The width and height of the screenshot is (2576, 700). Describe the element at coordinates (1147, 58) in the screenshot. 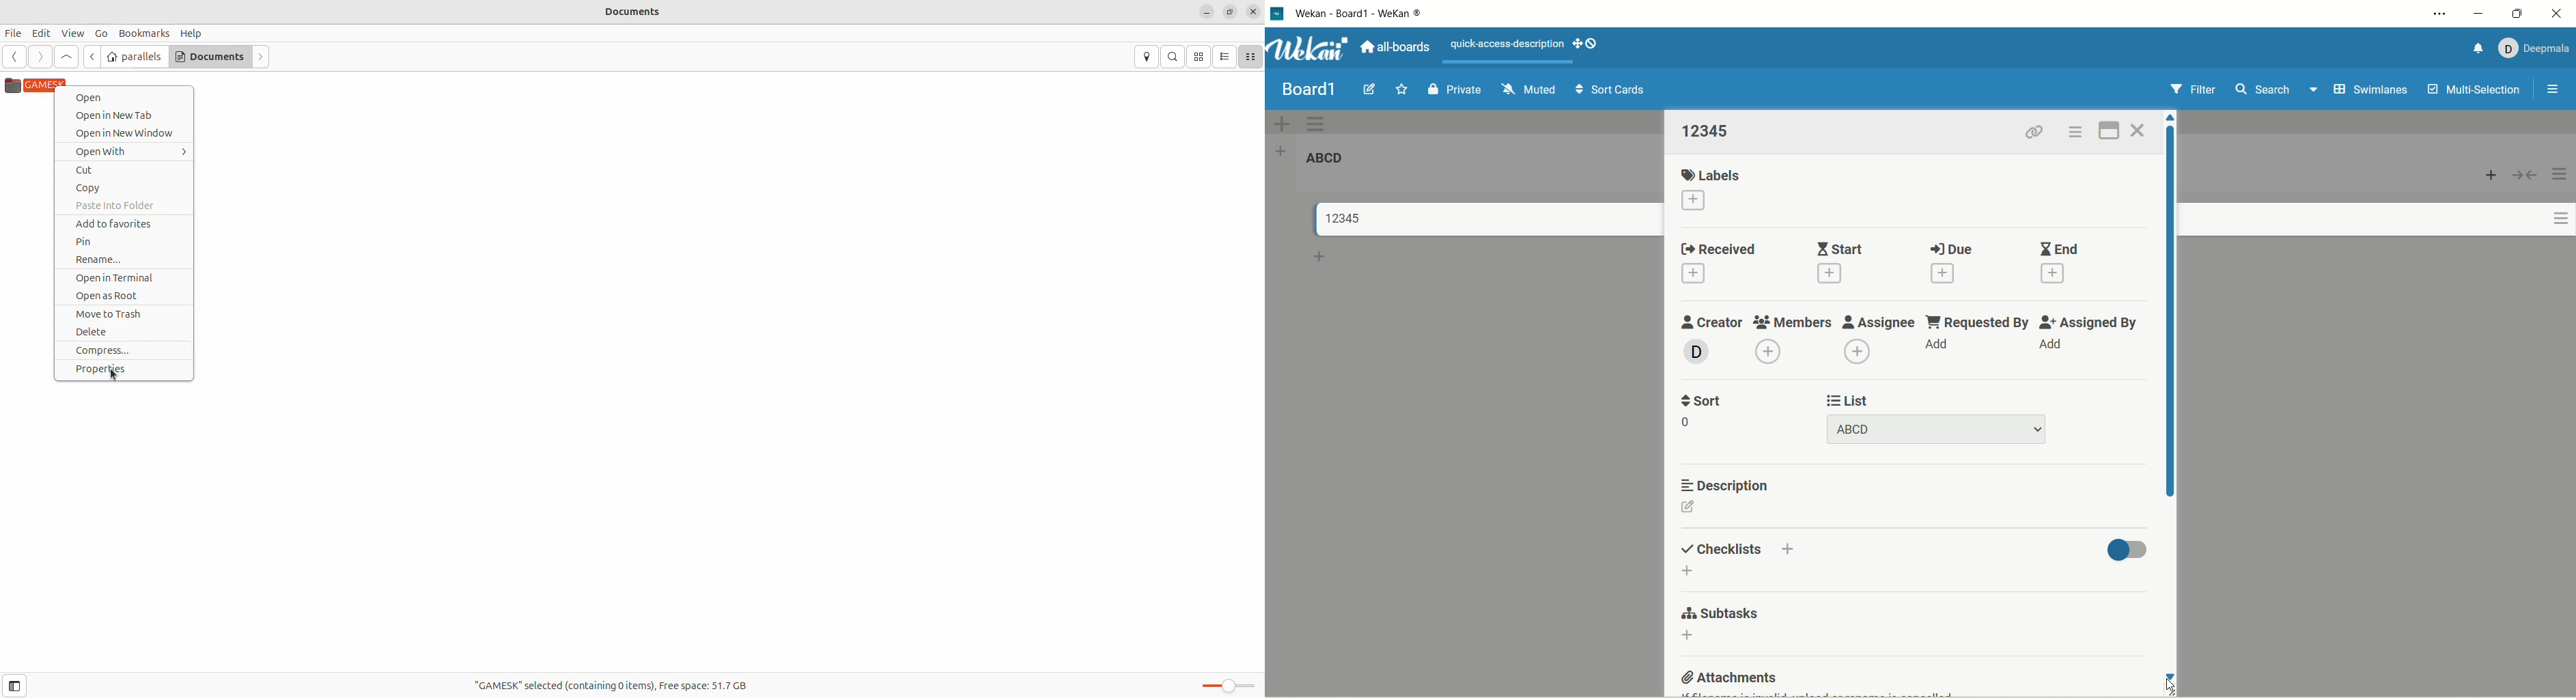

I see `location` at that location.